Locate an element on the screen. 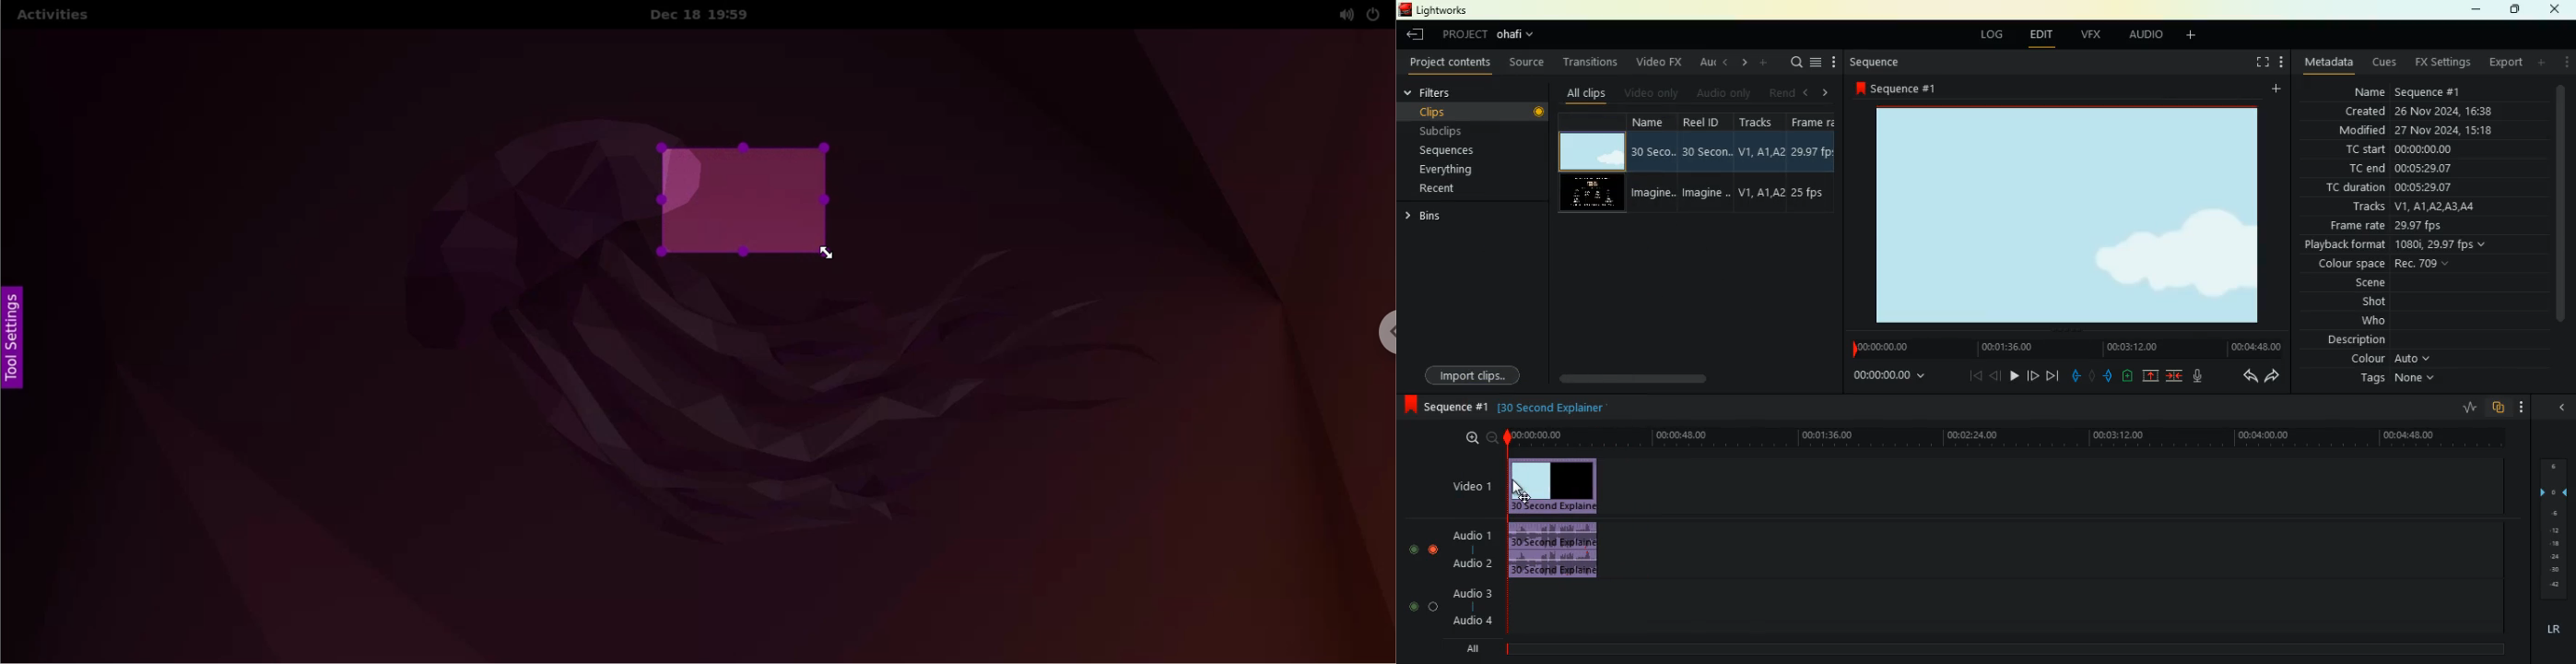 Image resolution: width=2576 pixels, height=672 pixels. audio is located at coordinates (2147, 37).